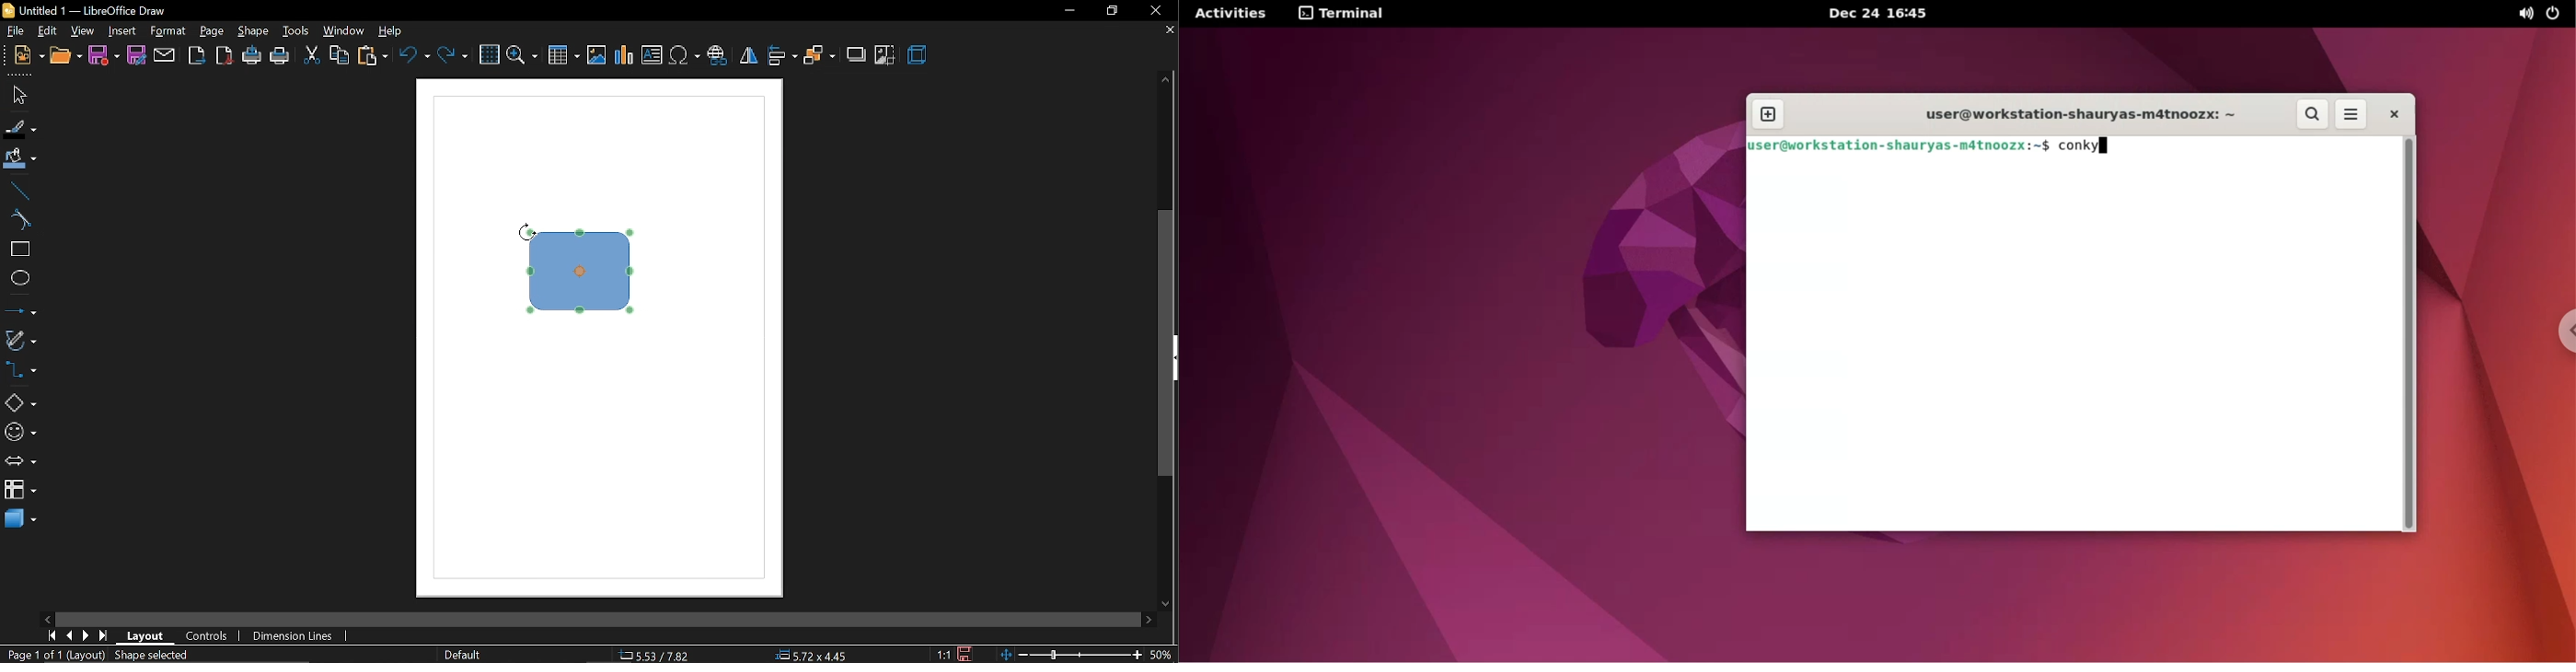 This screenshot has width=2576, height=672. What do you see at coordinates (169, 32) in the screenshot?
I see `format` at bounding box center [169, 32].